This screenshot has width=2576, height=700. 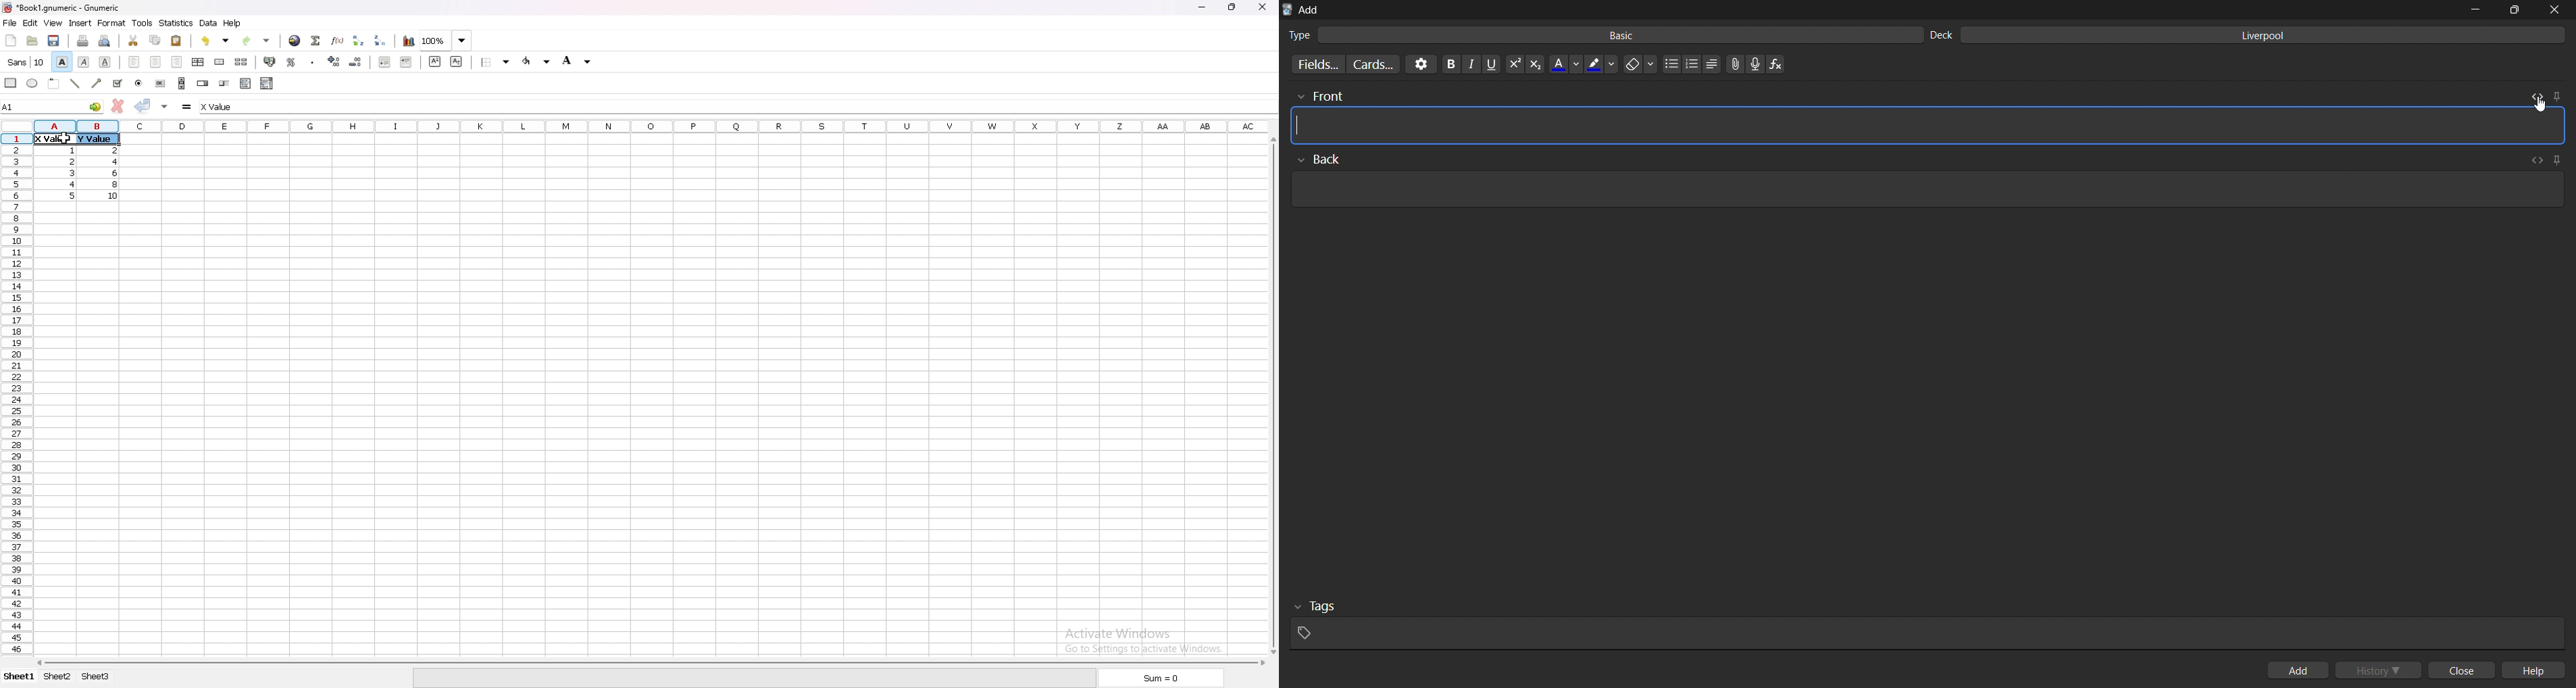 I want to click on basic card type , so click(x=1602, y=35).